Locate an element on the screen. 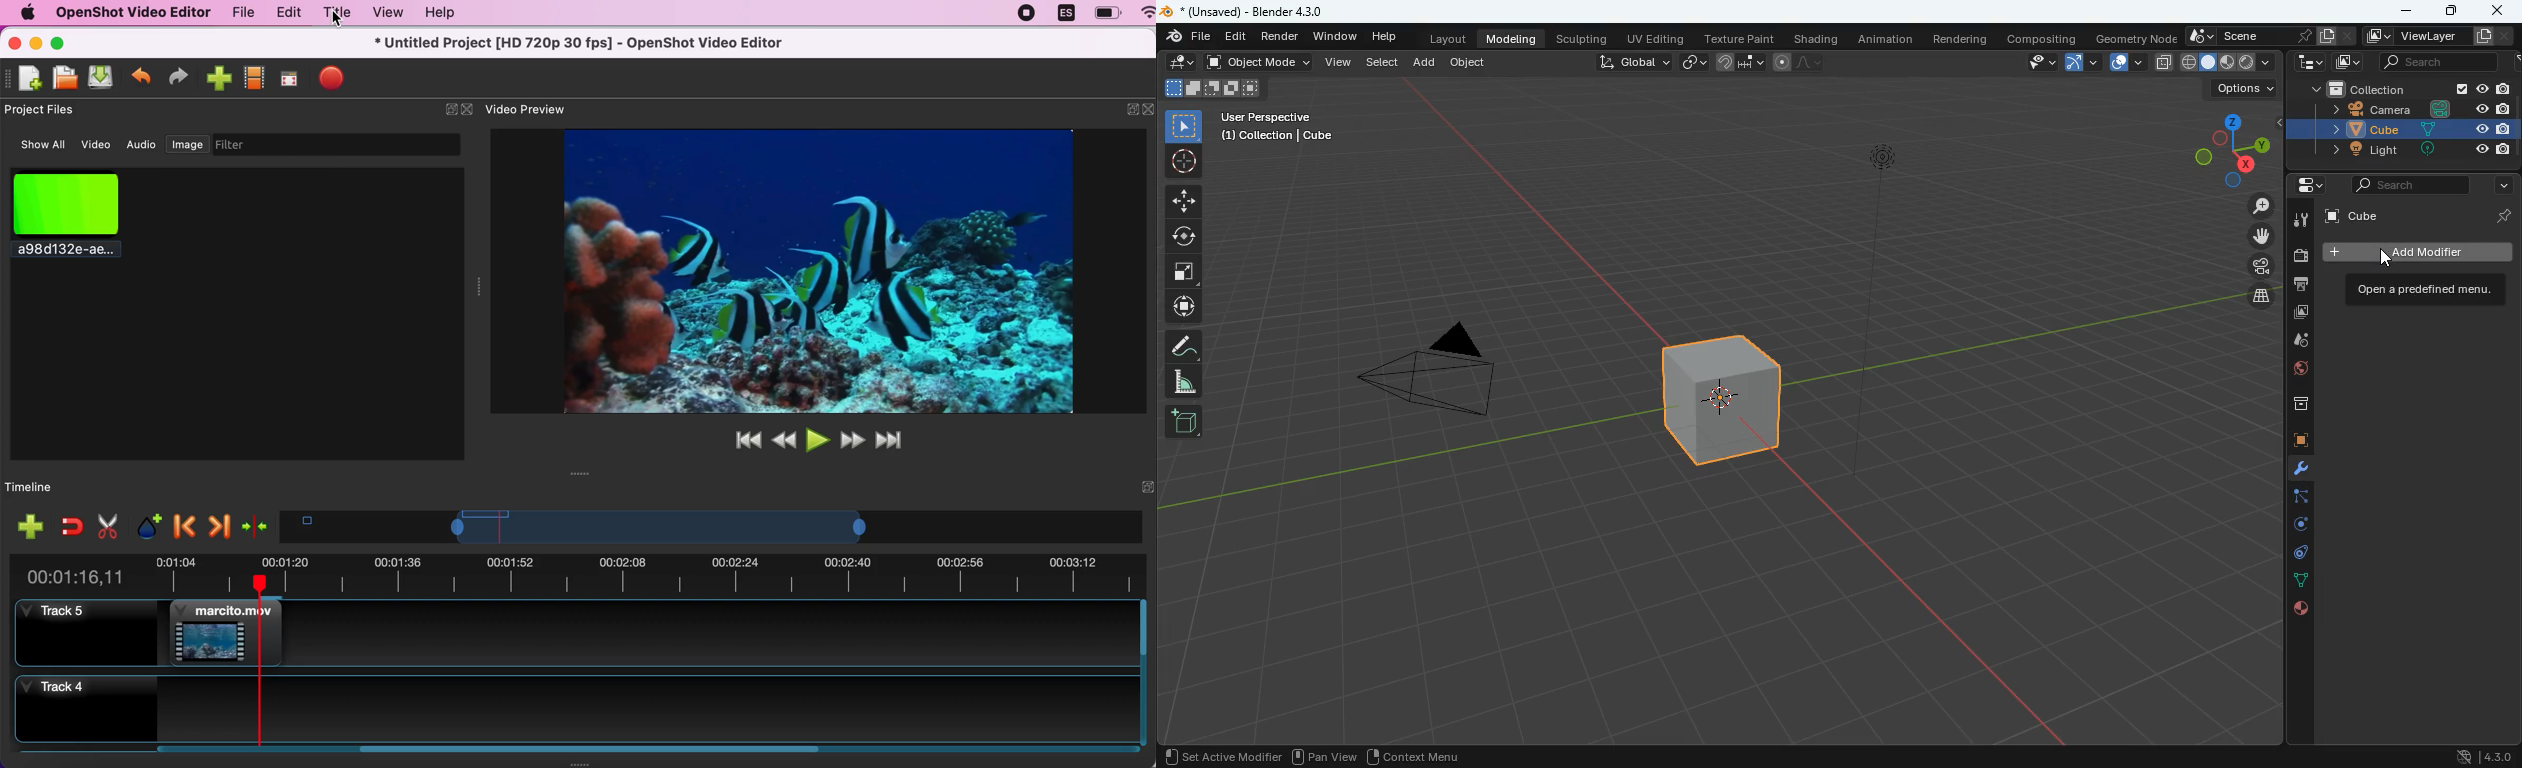 This screenshot has width=2548, height=784. maximize is located at coordinates (2453, 12).